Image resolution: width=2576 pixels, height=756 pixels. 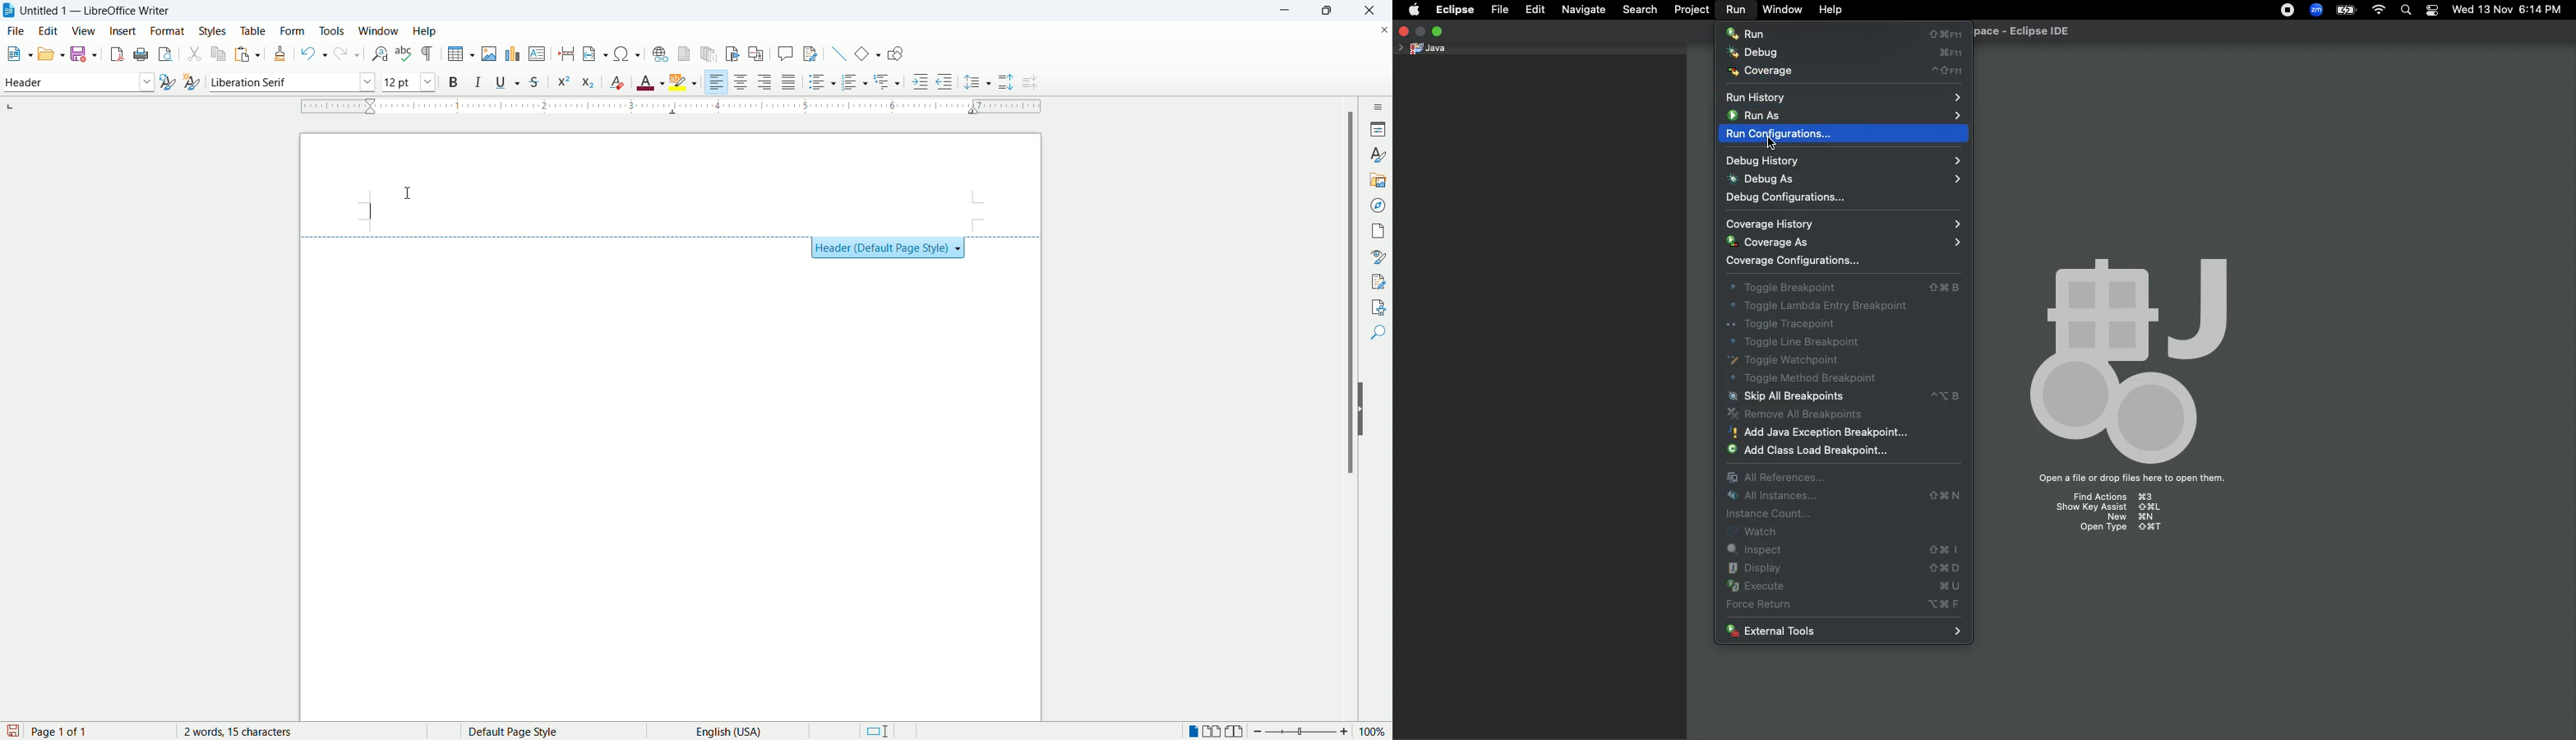 I want to click on save, so click(x=14, y=729).